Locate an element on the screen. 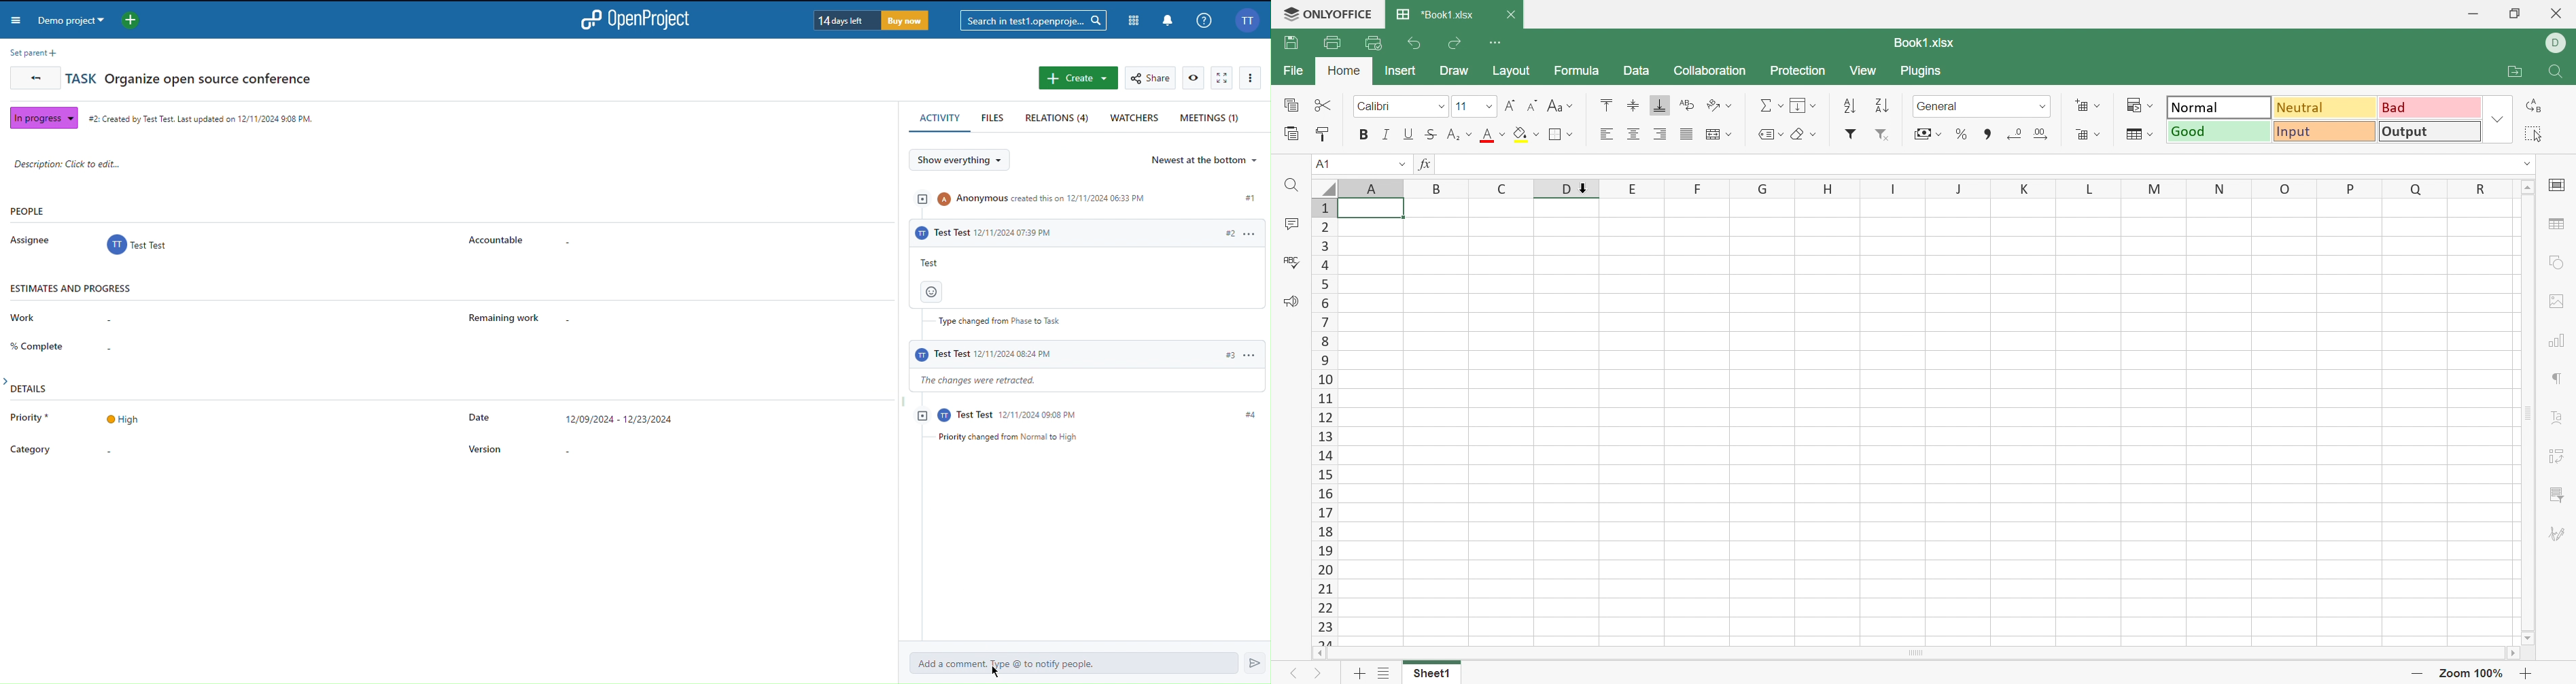  Align Right is located at coordinates (1660, 134).